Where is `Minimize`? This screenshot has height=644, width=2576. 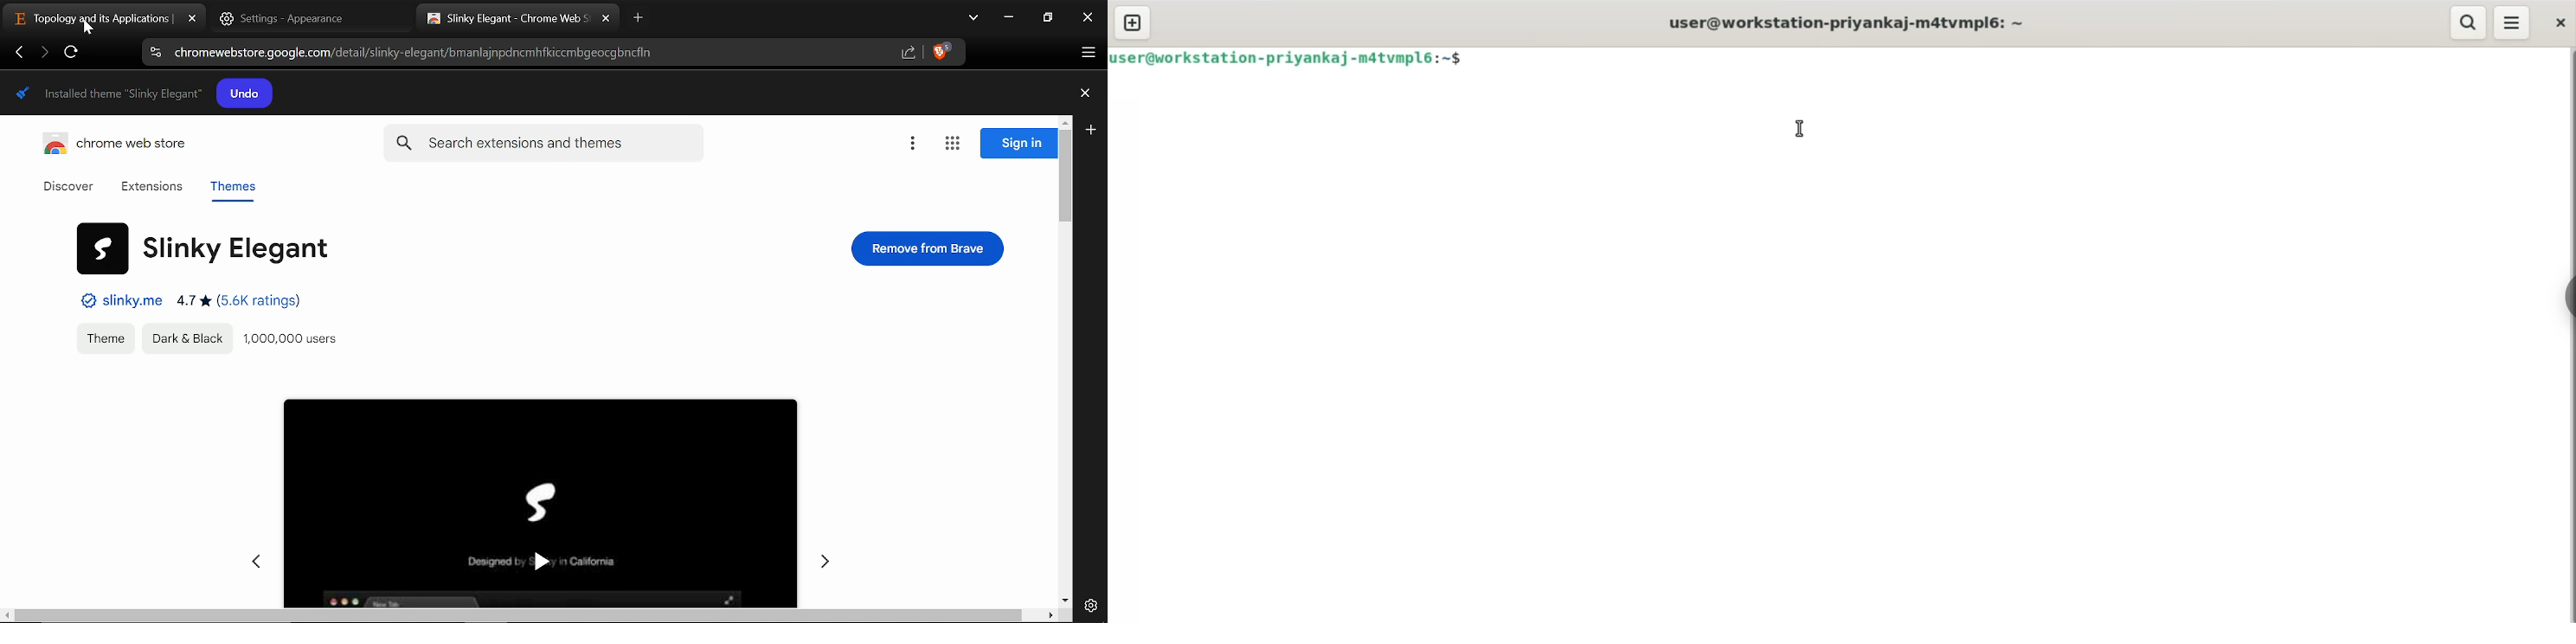 Minimize is located at coordinates (1009, 19).